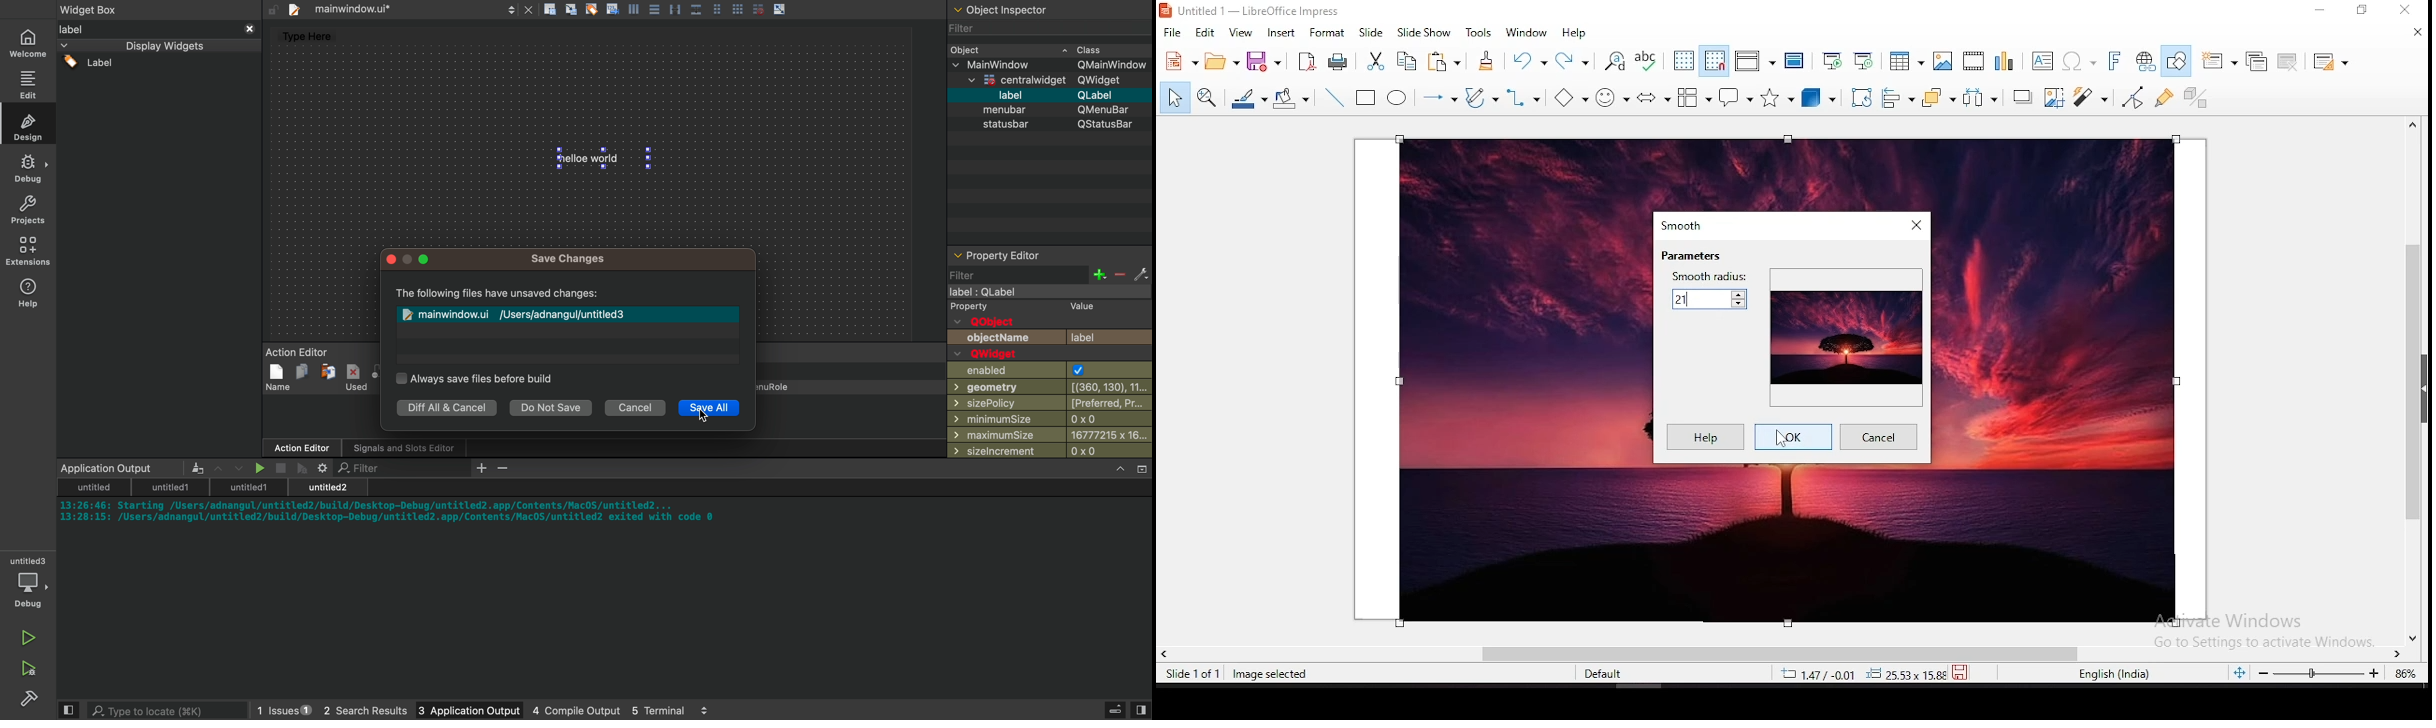 The height and width of the screenshot is (728, 2436). Describe the element at coordinates (516, 292) in the screenshot. I see `` at that location.